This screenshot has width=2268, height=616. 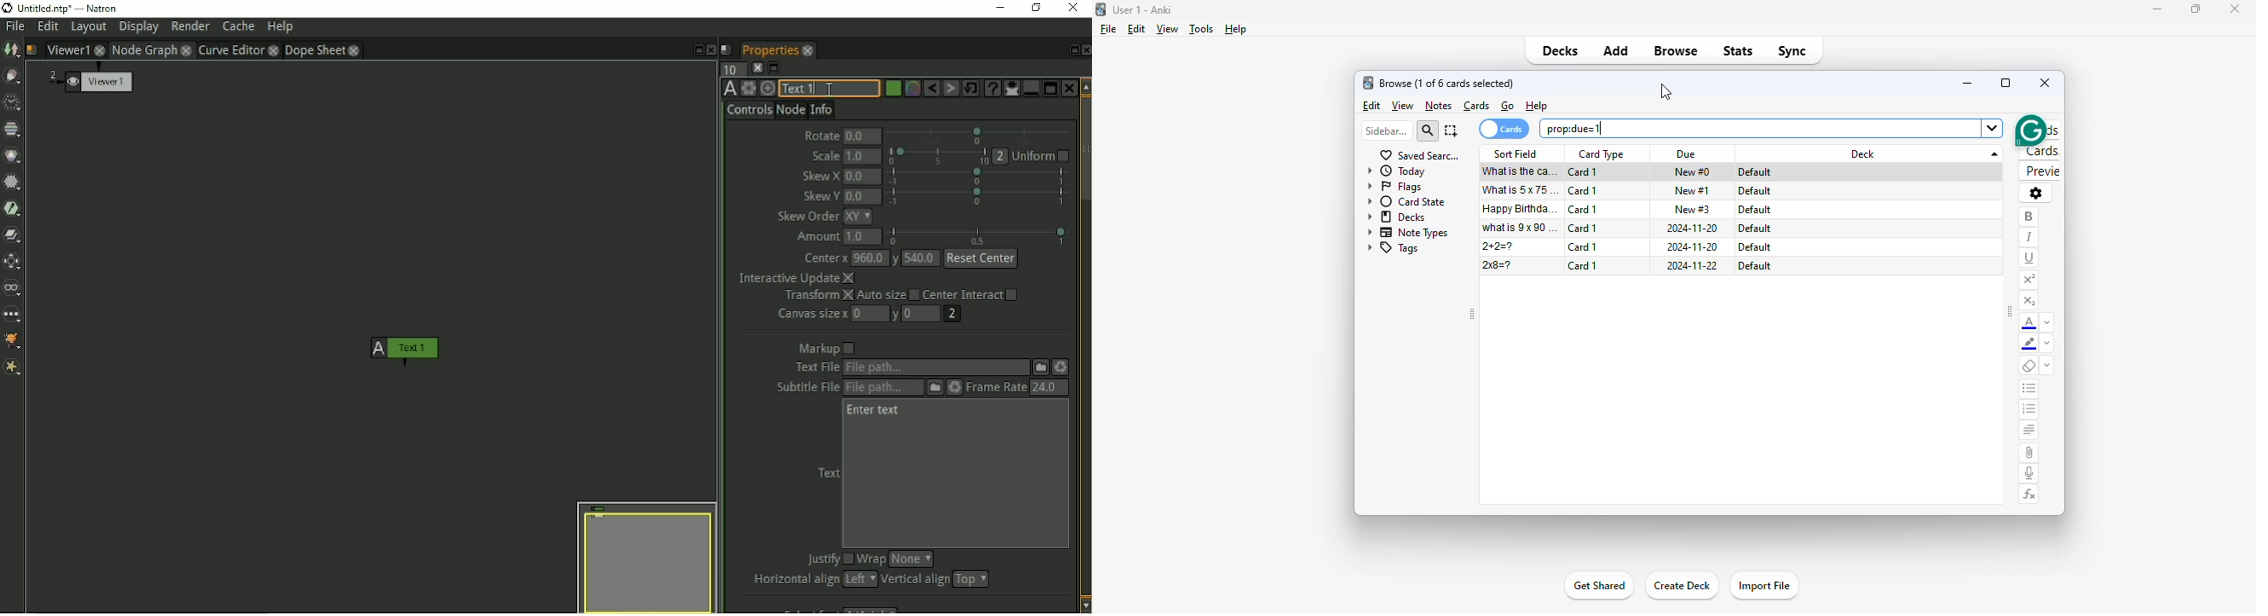 What do you see at coordinates (1477, 106) in the screenshot?
I see `cards` at bounding box center [1477, 106].